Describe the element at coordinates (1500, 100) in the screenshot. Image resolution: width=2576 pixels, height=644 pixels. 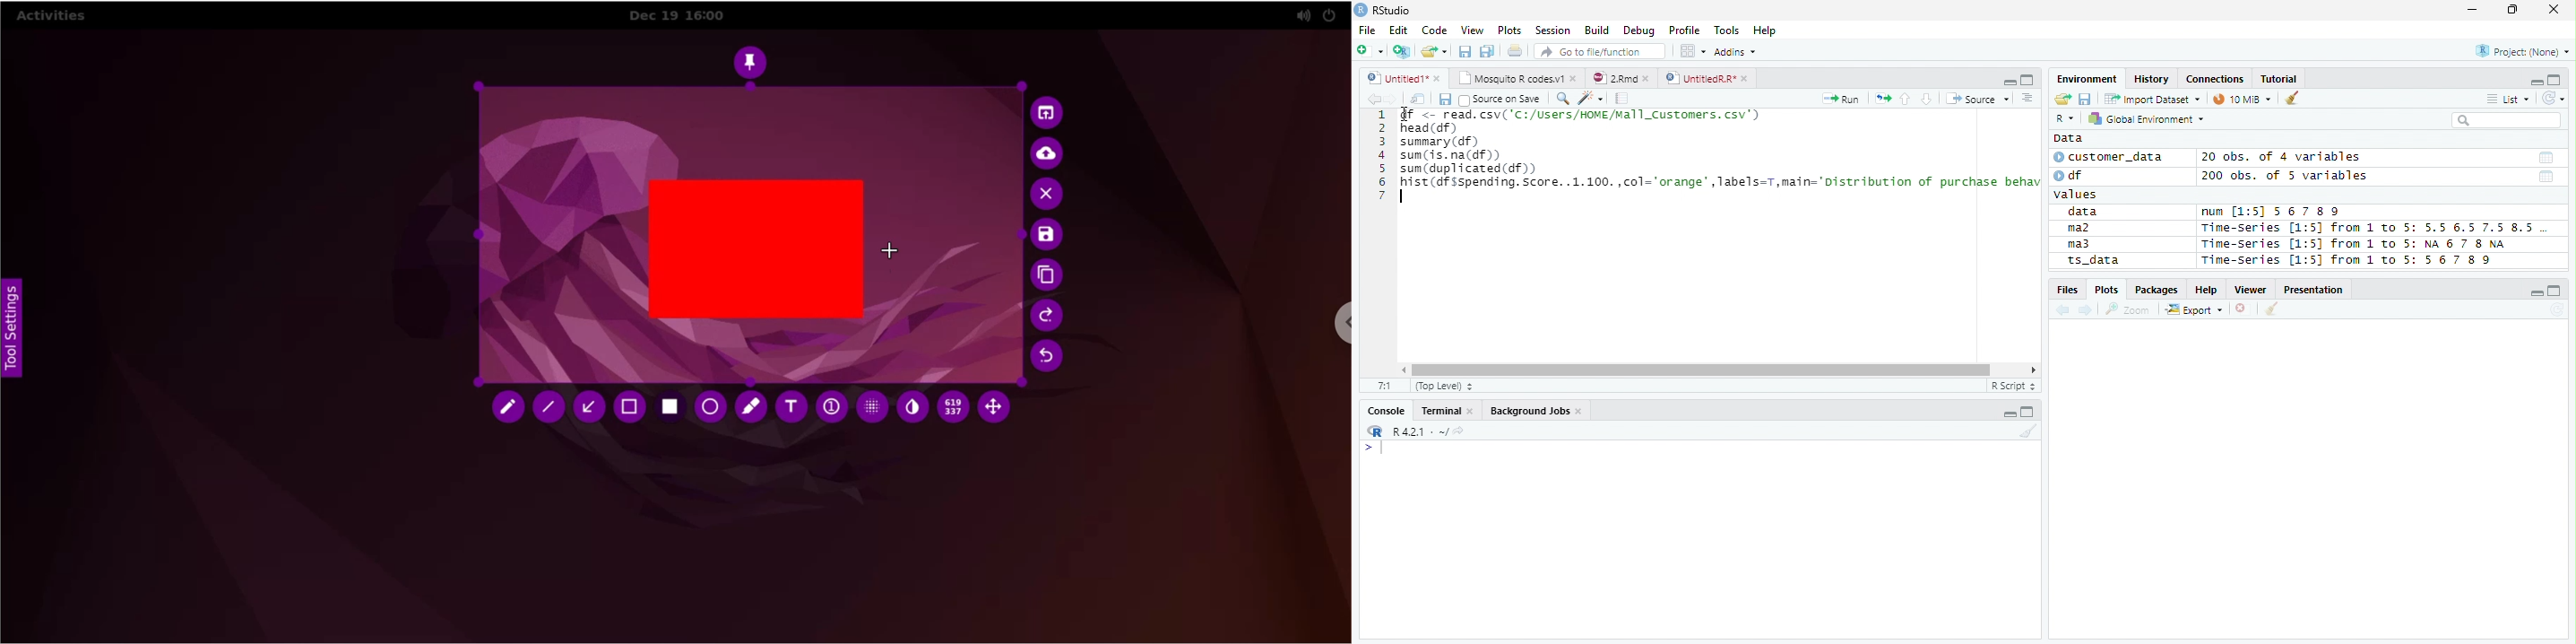
I see `Source on save` at that location.